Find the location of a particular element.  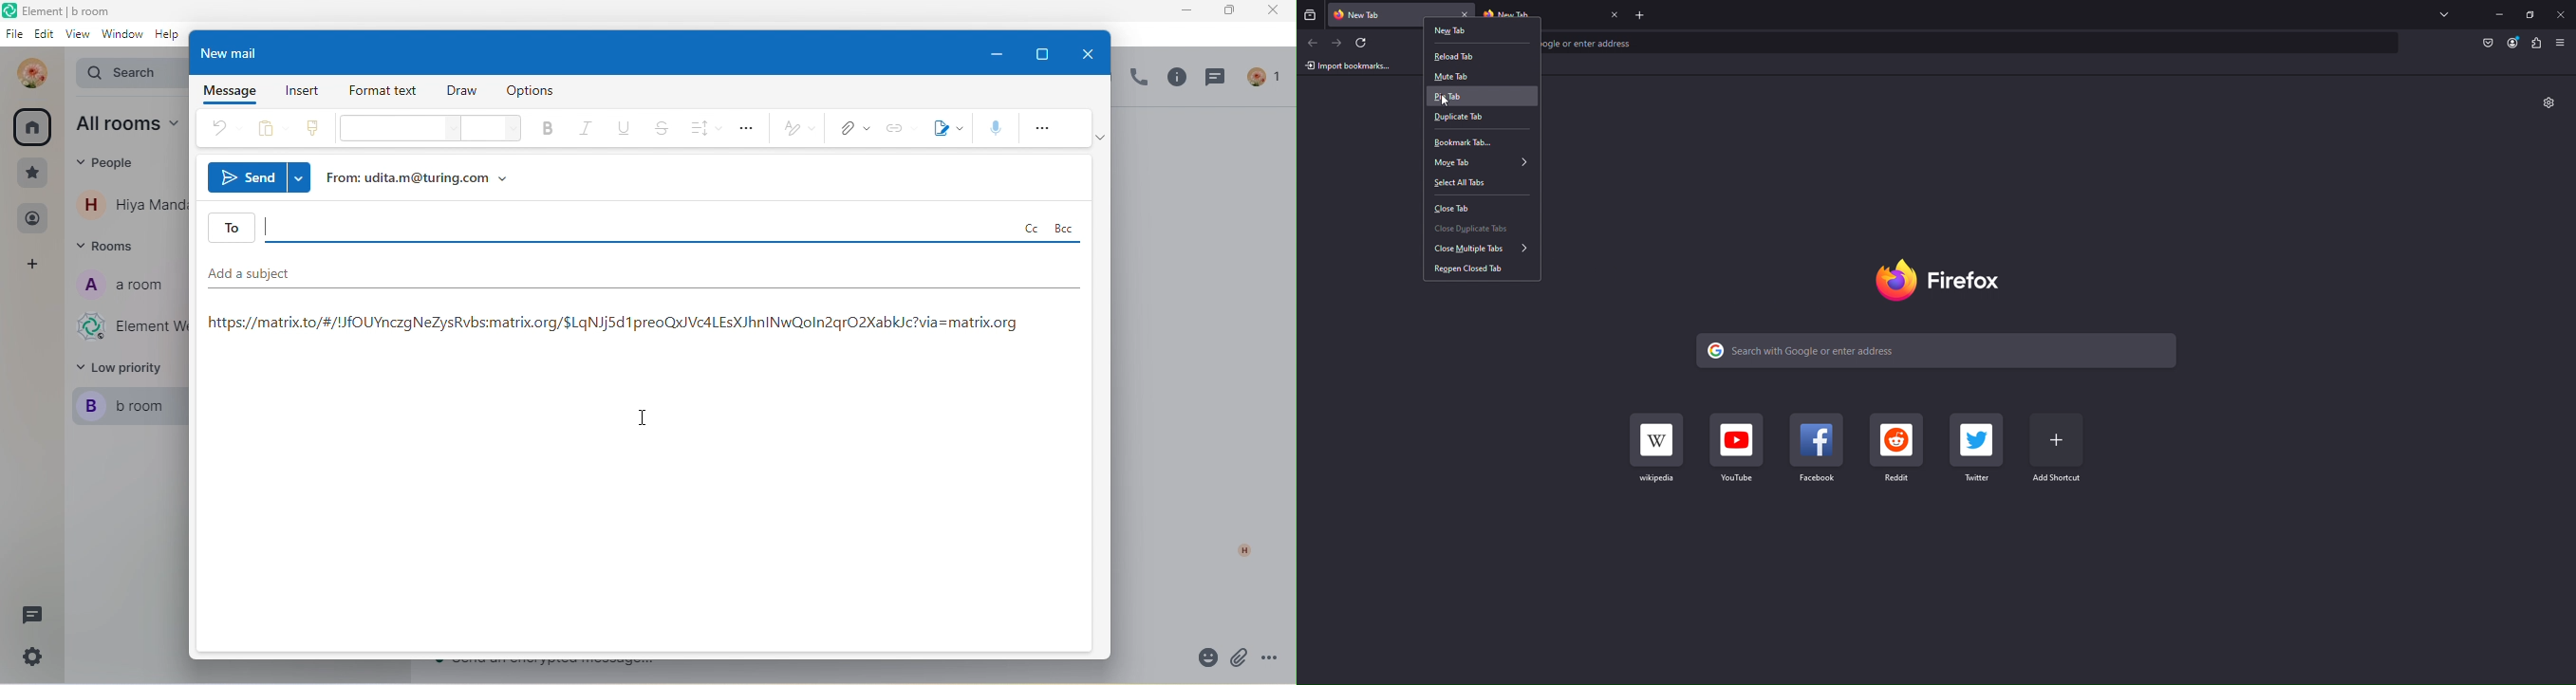

all rooms is located at coordinates (123, 125).